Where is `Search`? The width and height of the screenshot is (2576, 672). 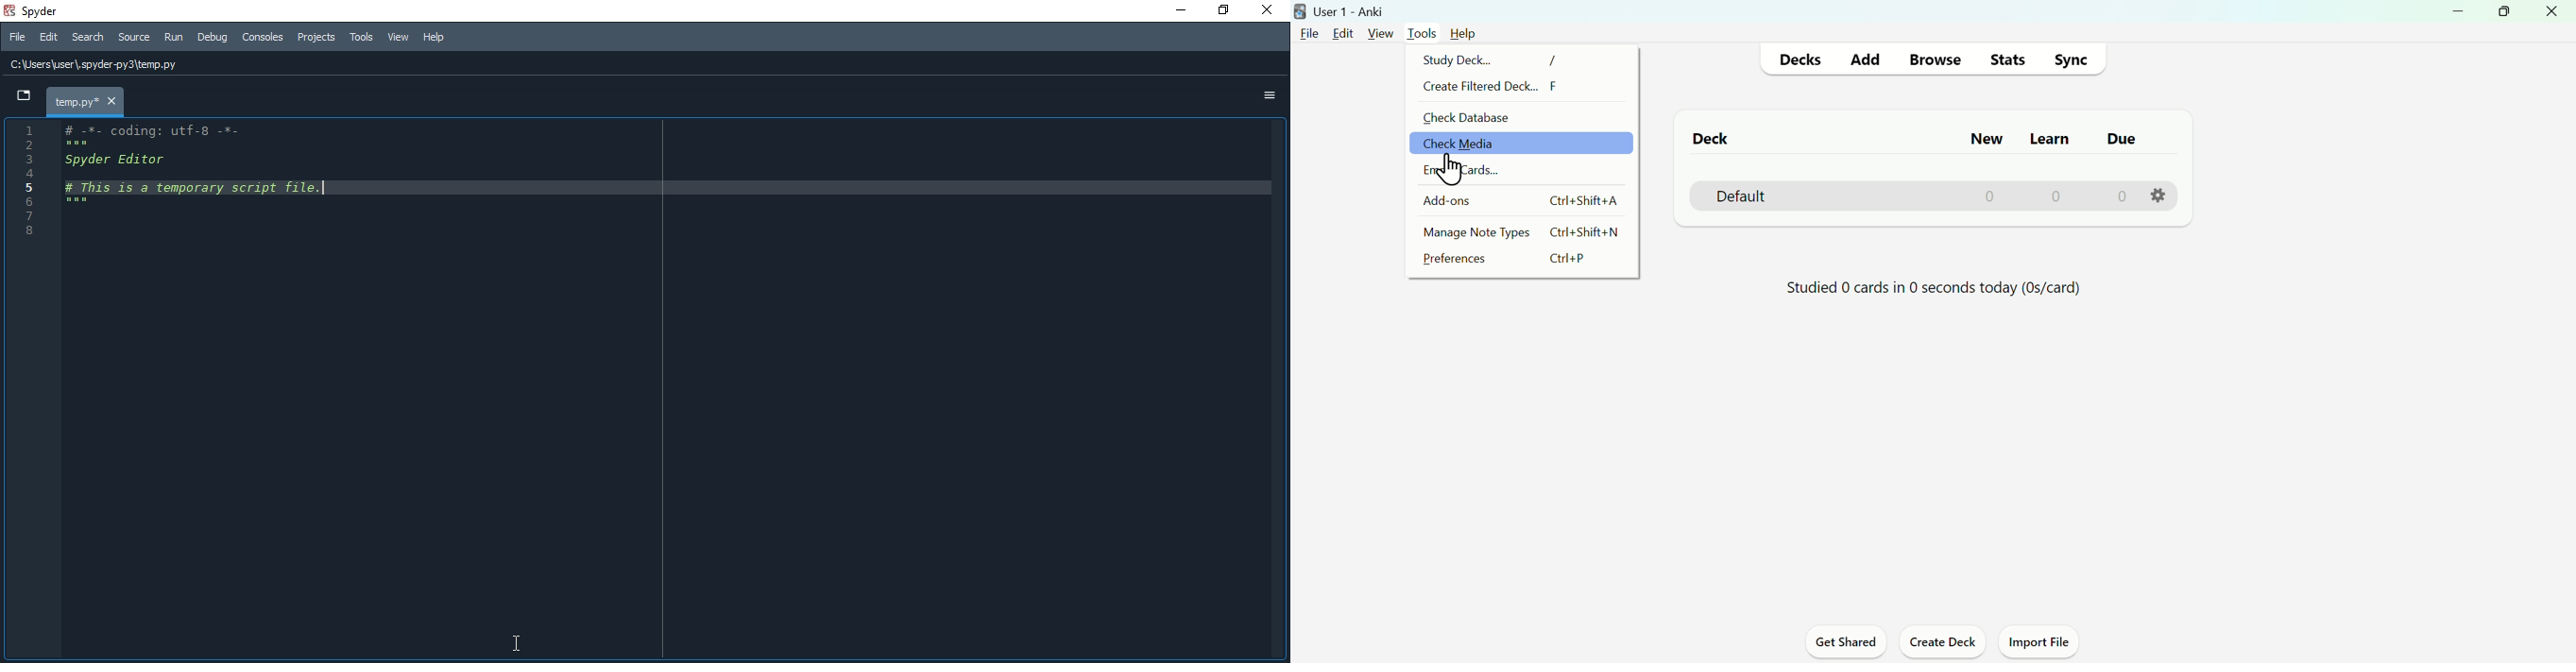
Search is located at coordinates (89, 40).